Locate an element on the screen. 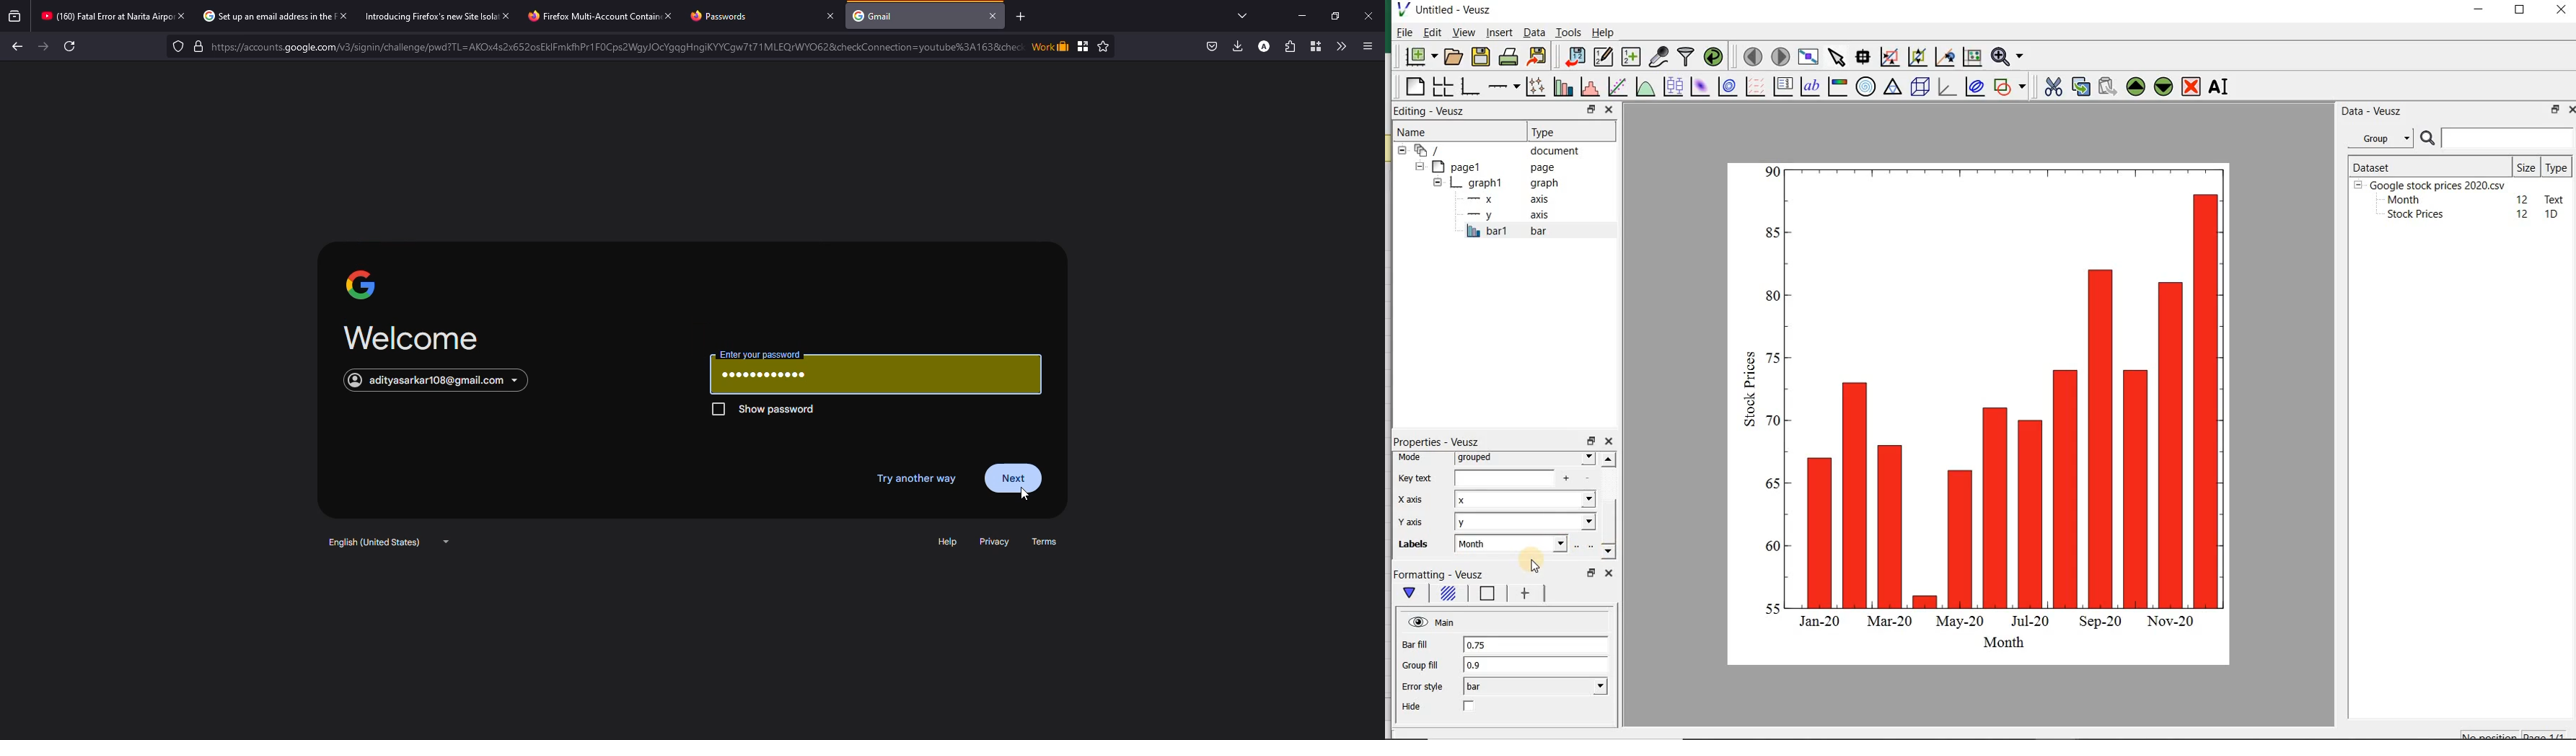 The height and width of the screenshot is (756, 2576). Cursor is located at coordinates (1025, 498).